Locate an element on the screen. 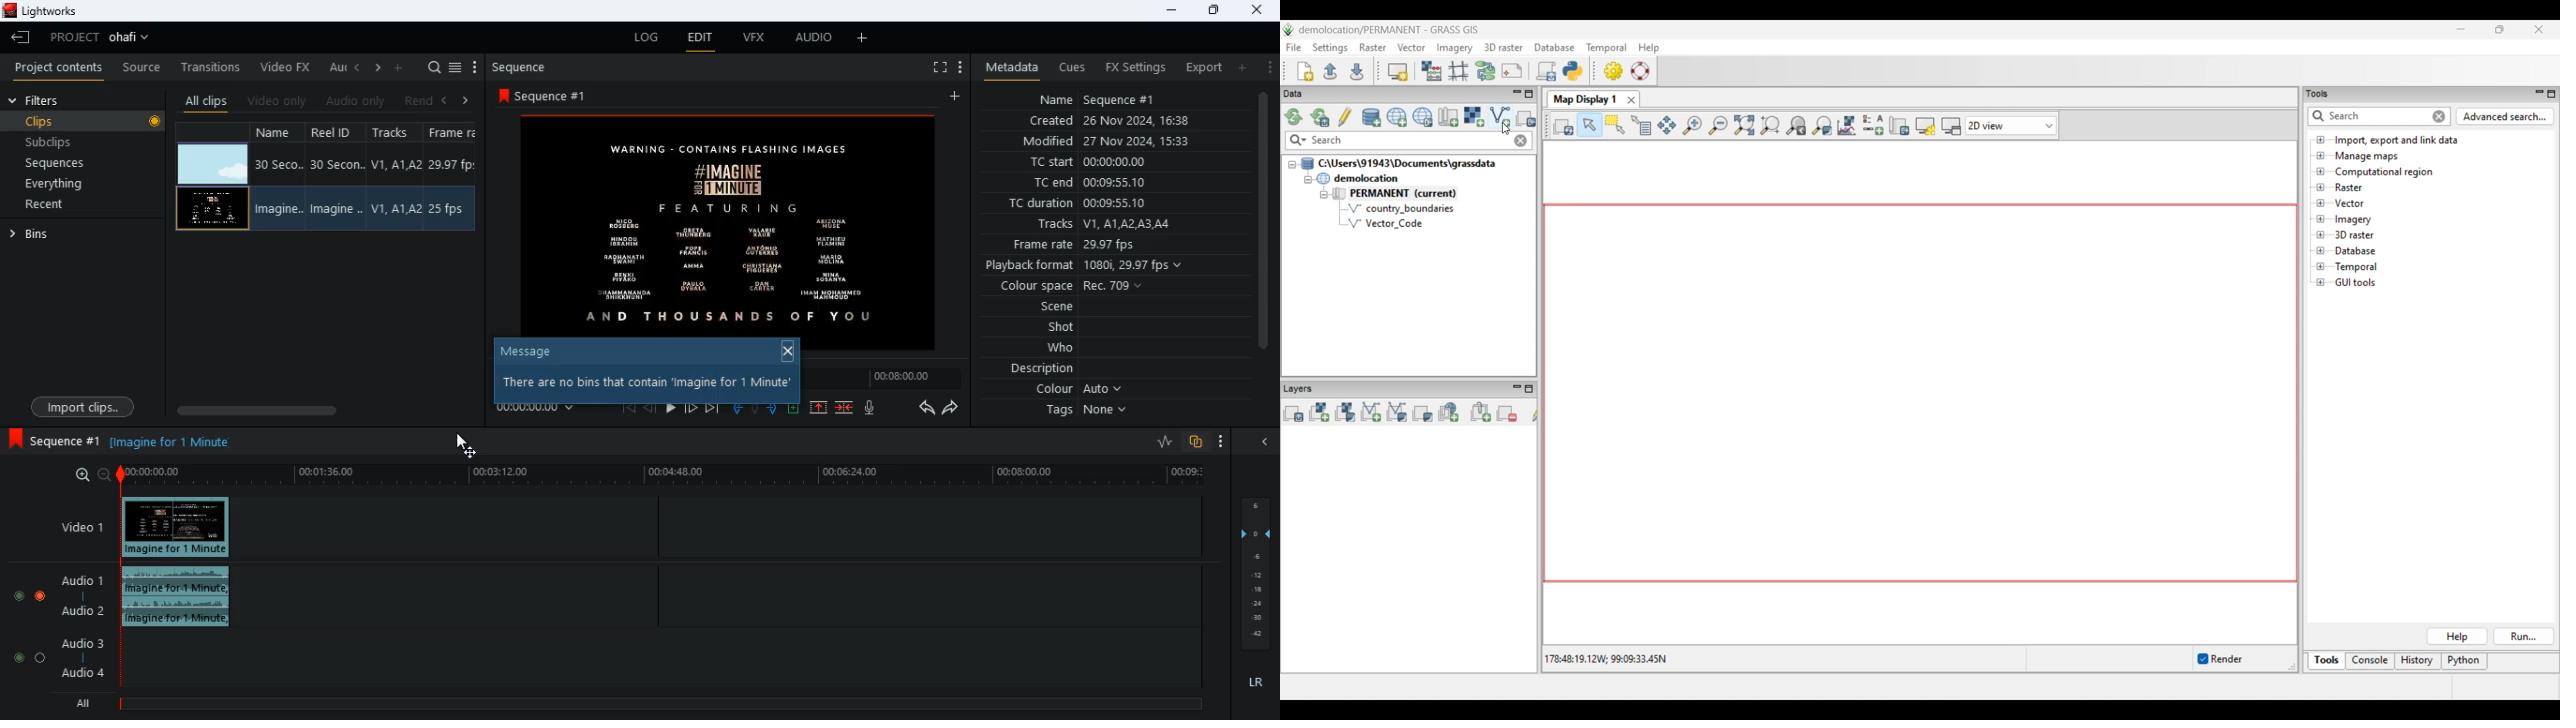 The image size is (2576, 728). subclips is located at coordinates (76, 142).